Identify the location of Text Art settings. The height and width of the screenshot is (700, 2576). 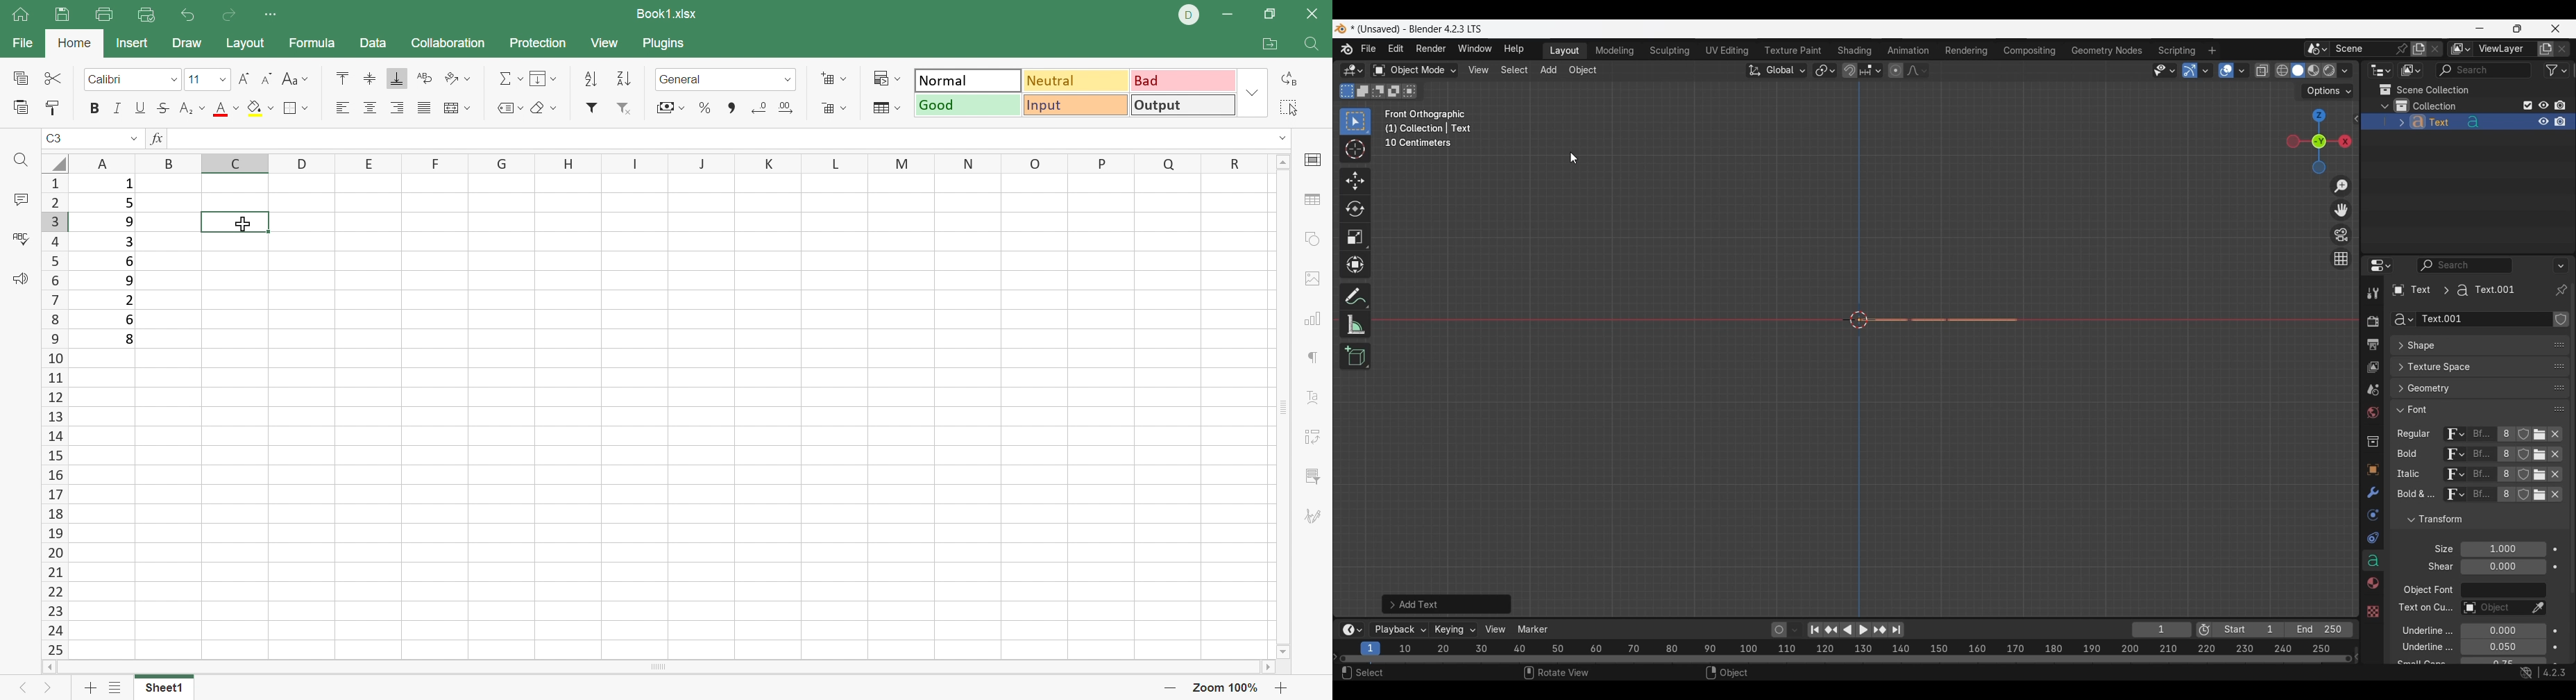
(1314, 397).